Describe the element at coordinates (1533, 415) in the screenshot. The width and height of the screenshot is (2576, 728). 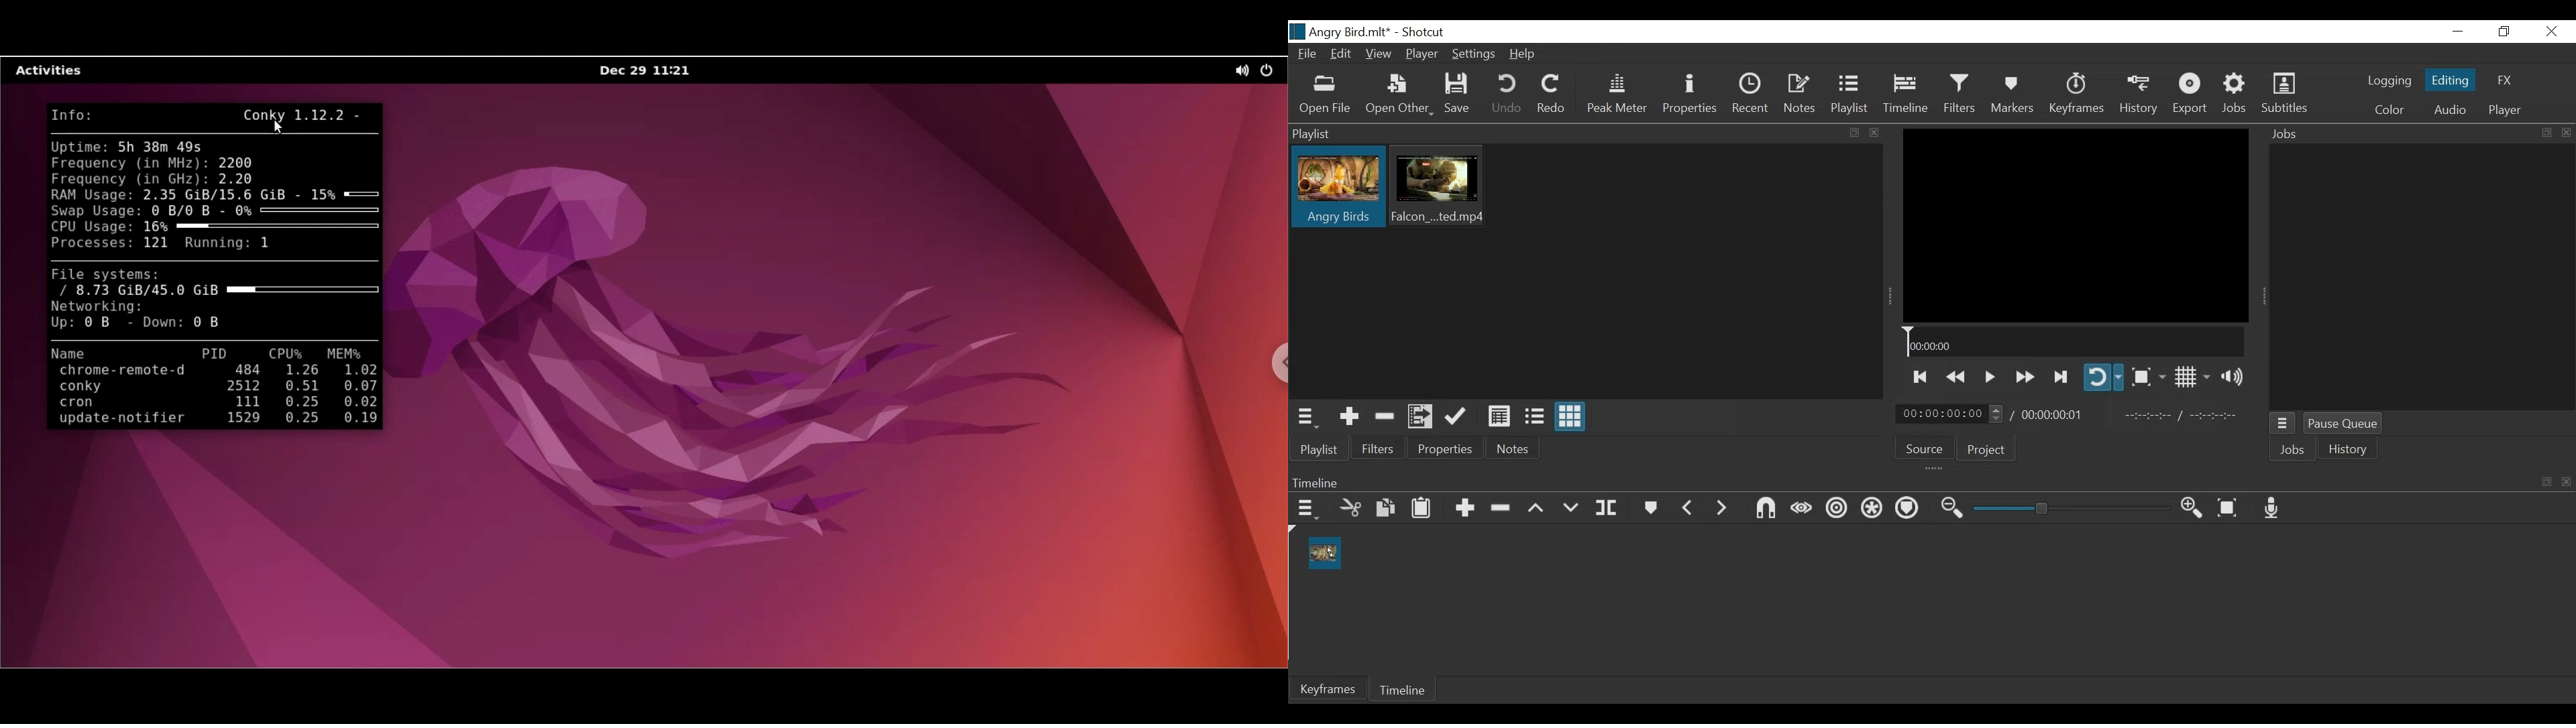
I see `View as files` at that location.